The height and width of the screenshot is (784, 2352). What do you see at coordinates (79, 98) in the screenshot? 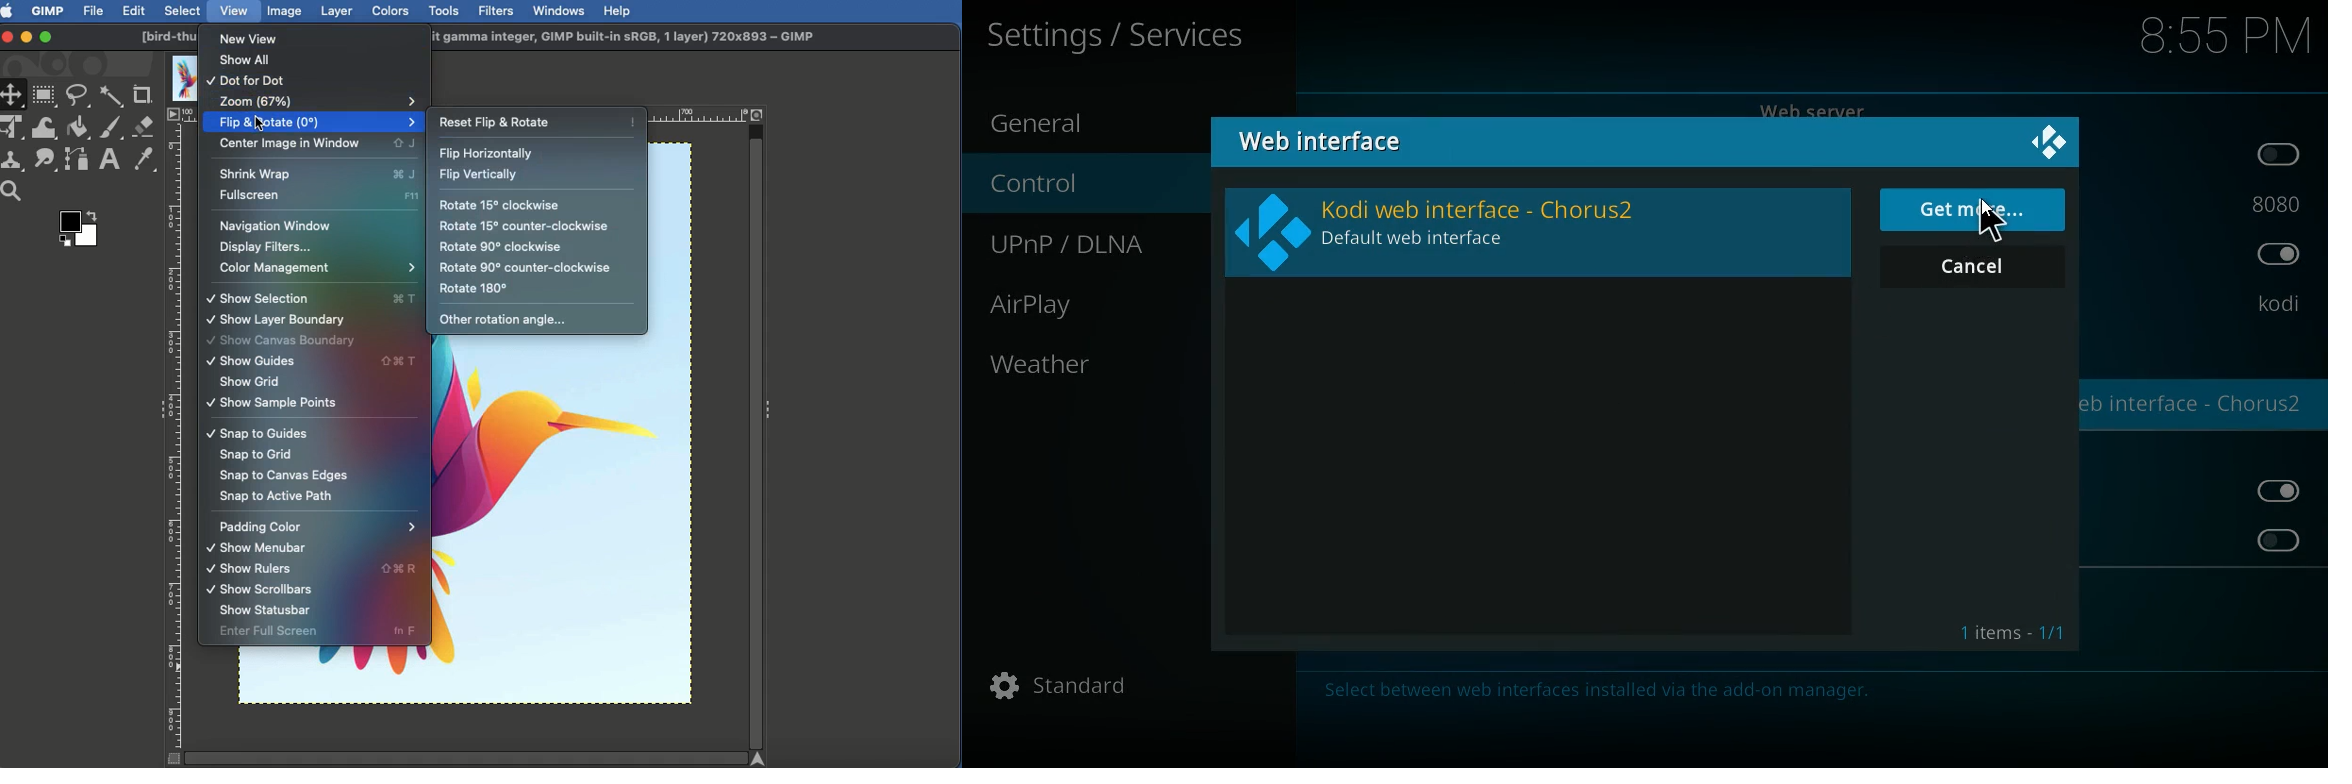
I see `Freeform selector` at bounding box center [79, 98].